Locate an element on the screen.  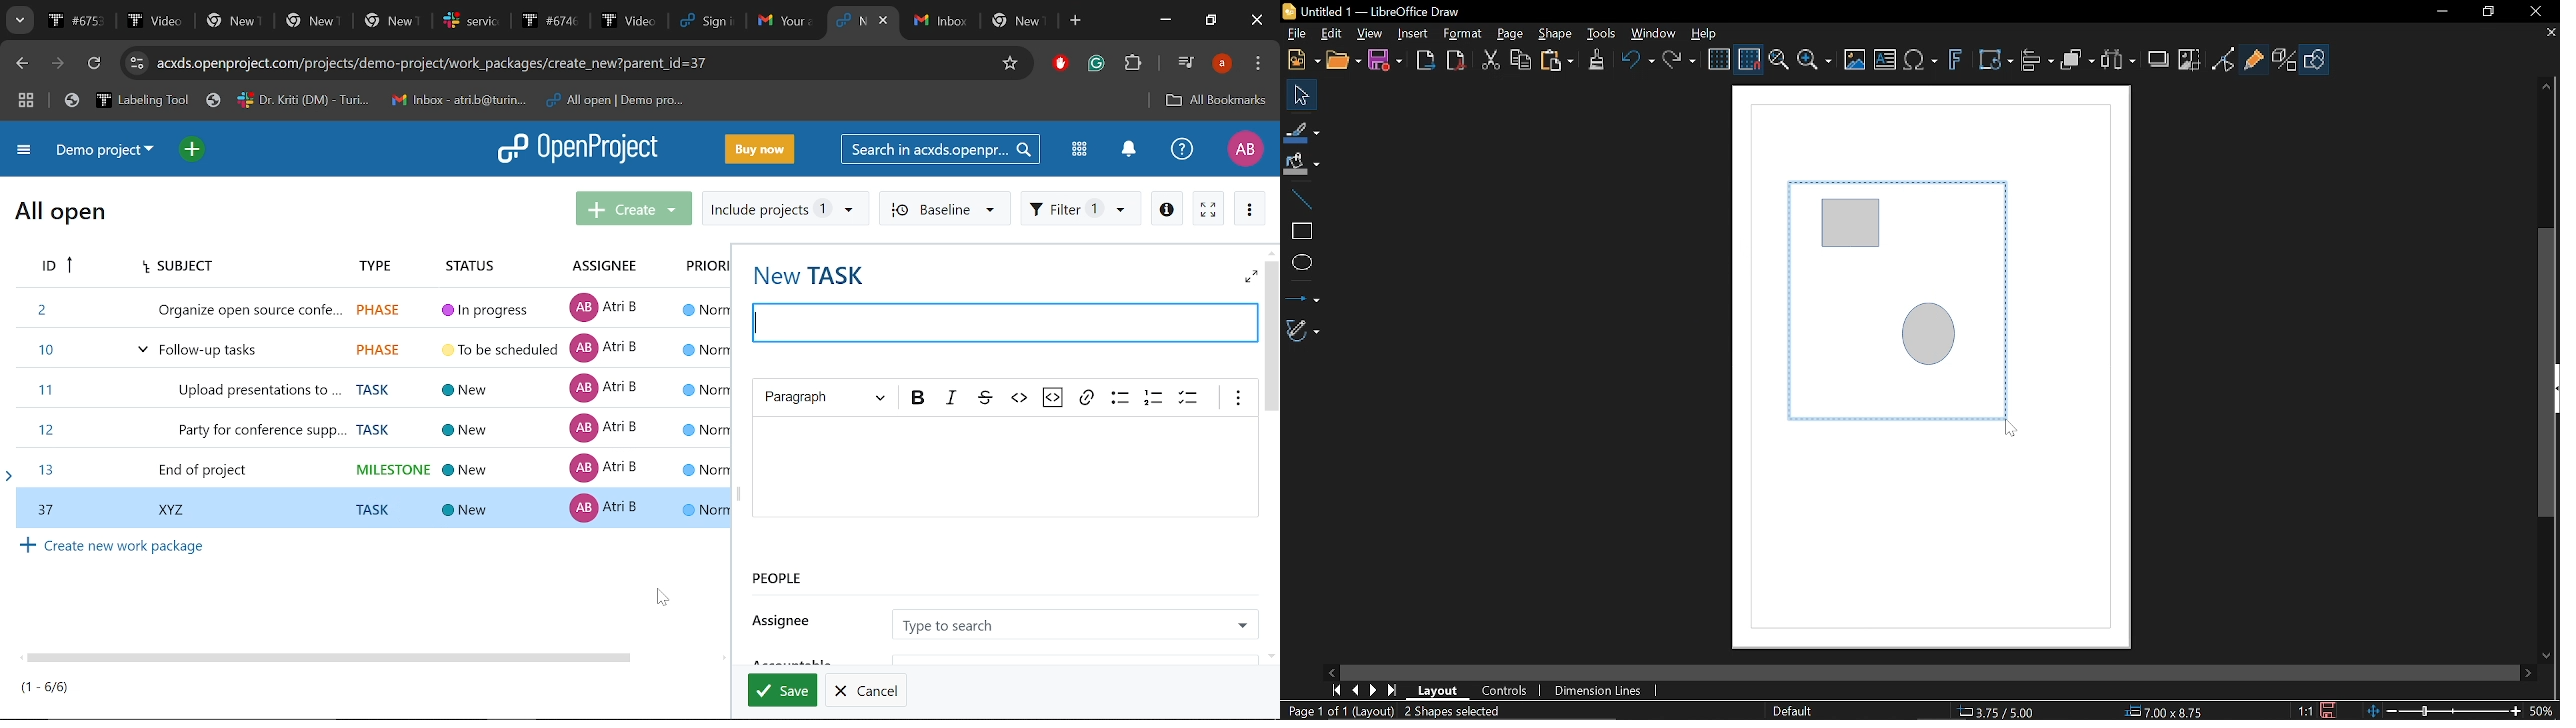
Close is located at coordinates (2538, 11).